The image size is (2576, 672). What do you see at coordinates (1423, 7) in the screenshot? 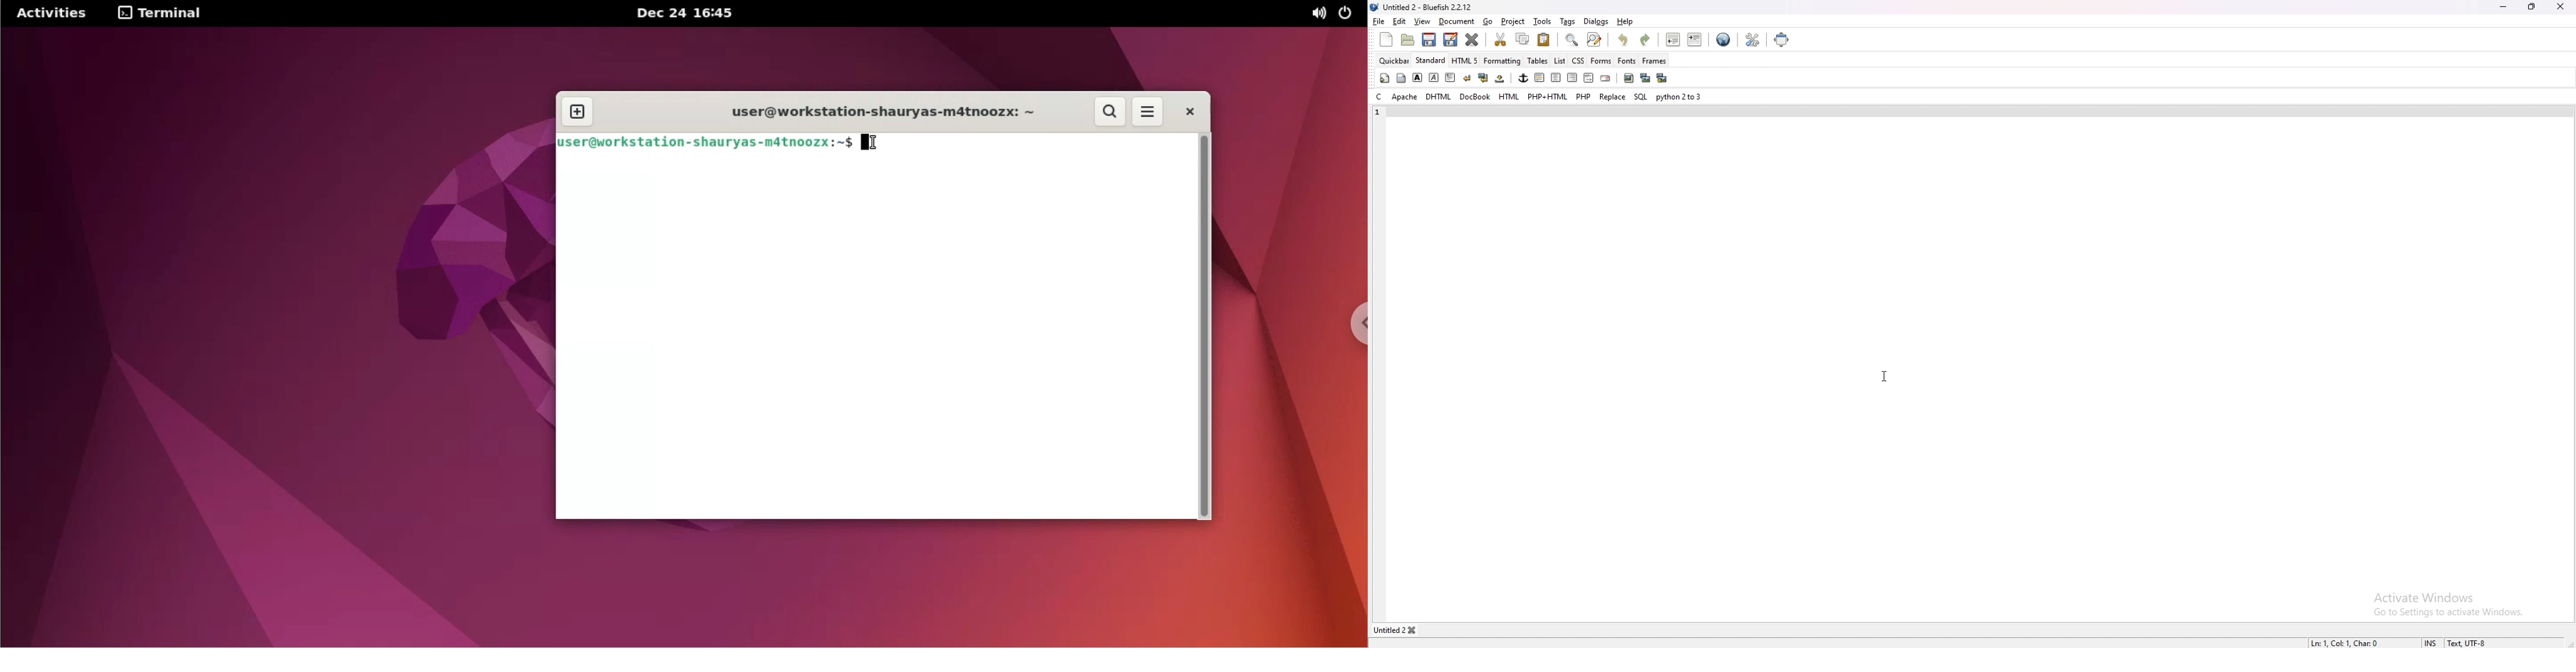
I see `file name` at bounding box center [1423, 7].